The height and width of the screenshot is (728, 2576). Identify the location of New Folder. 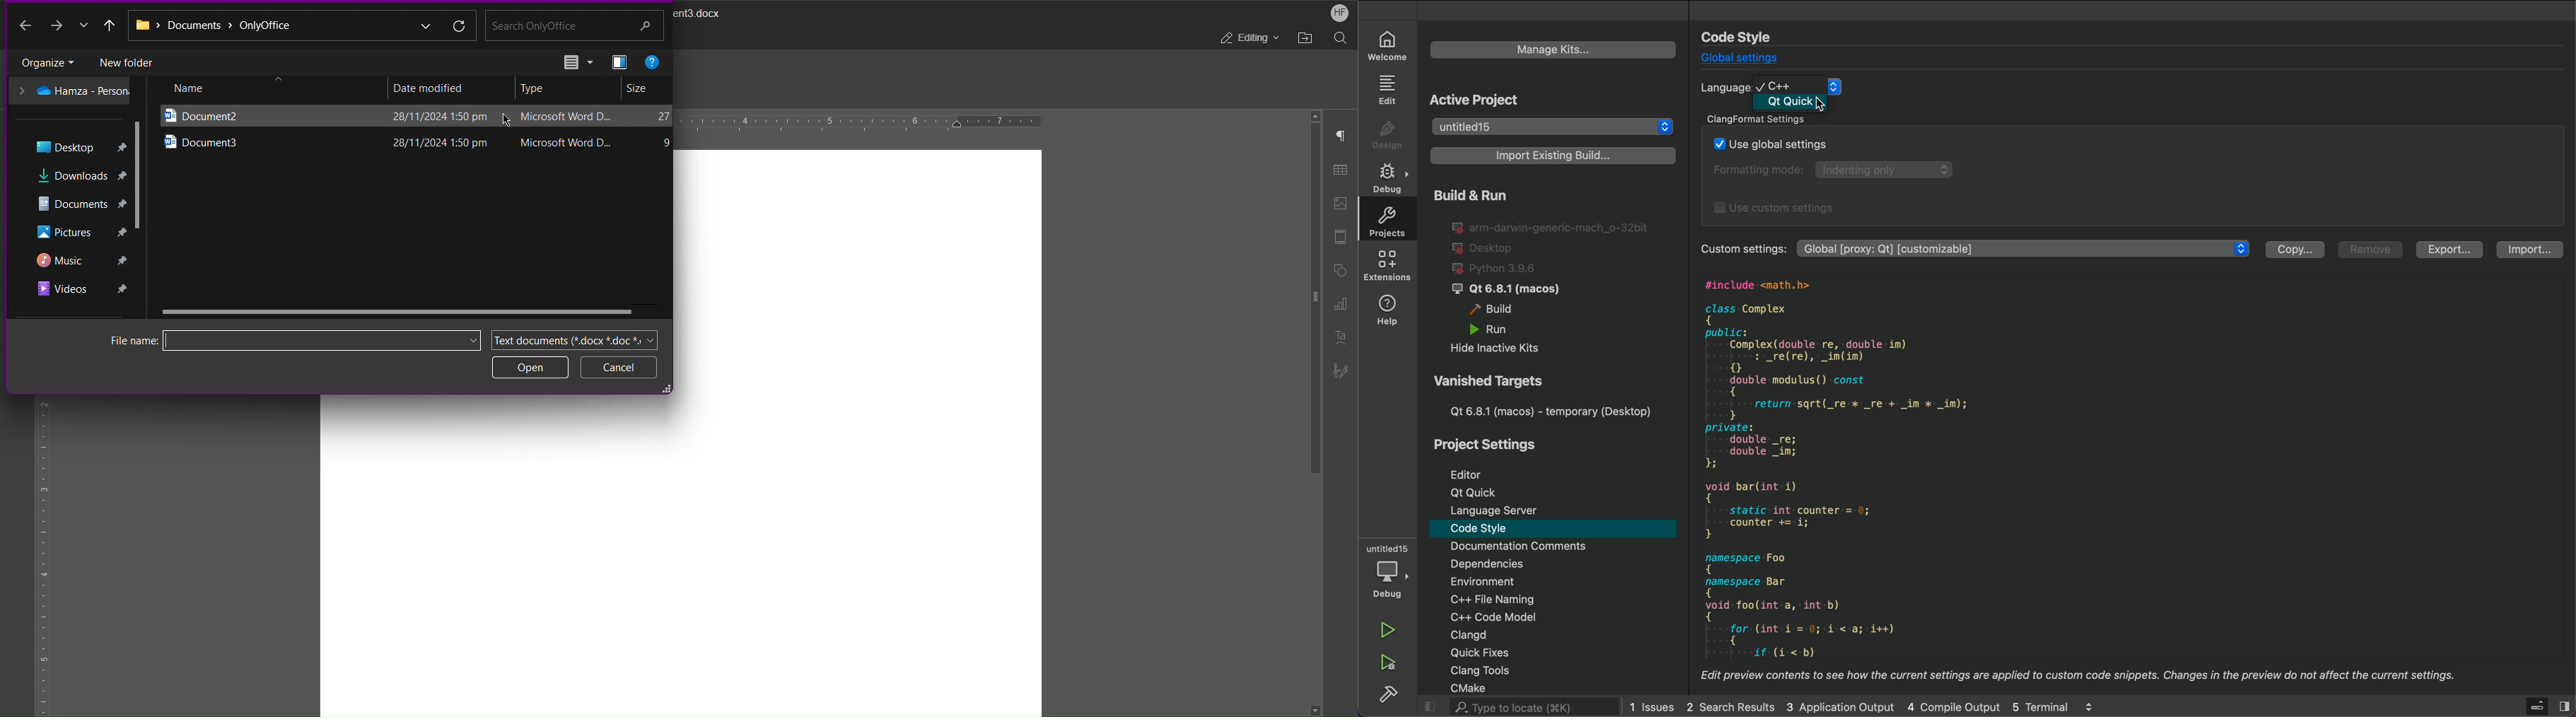
(133, 59).